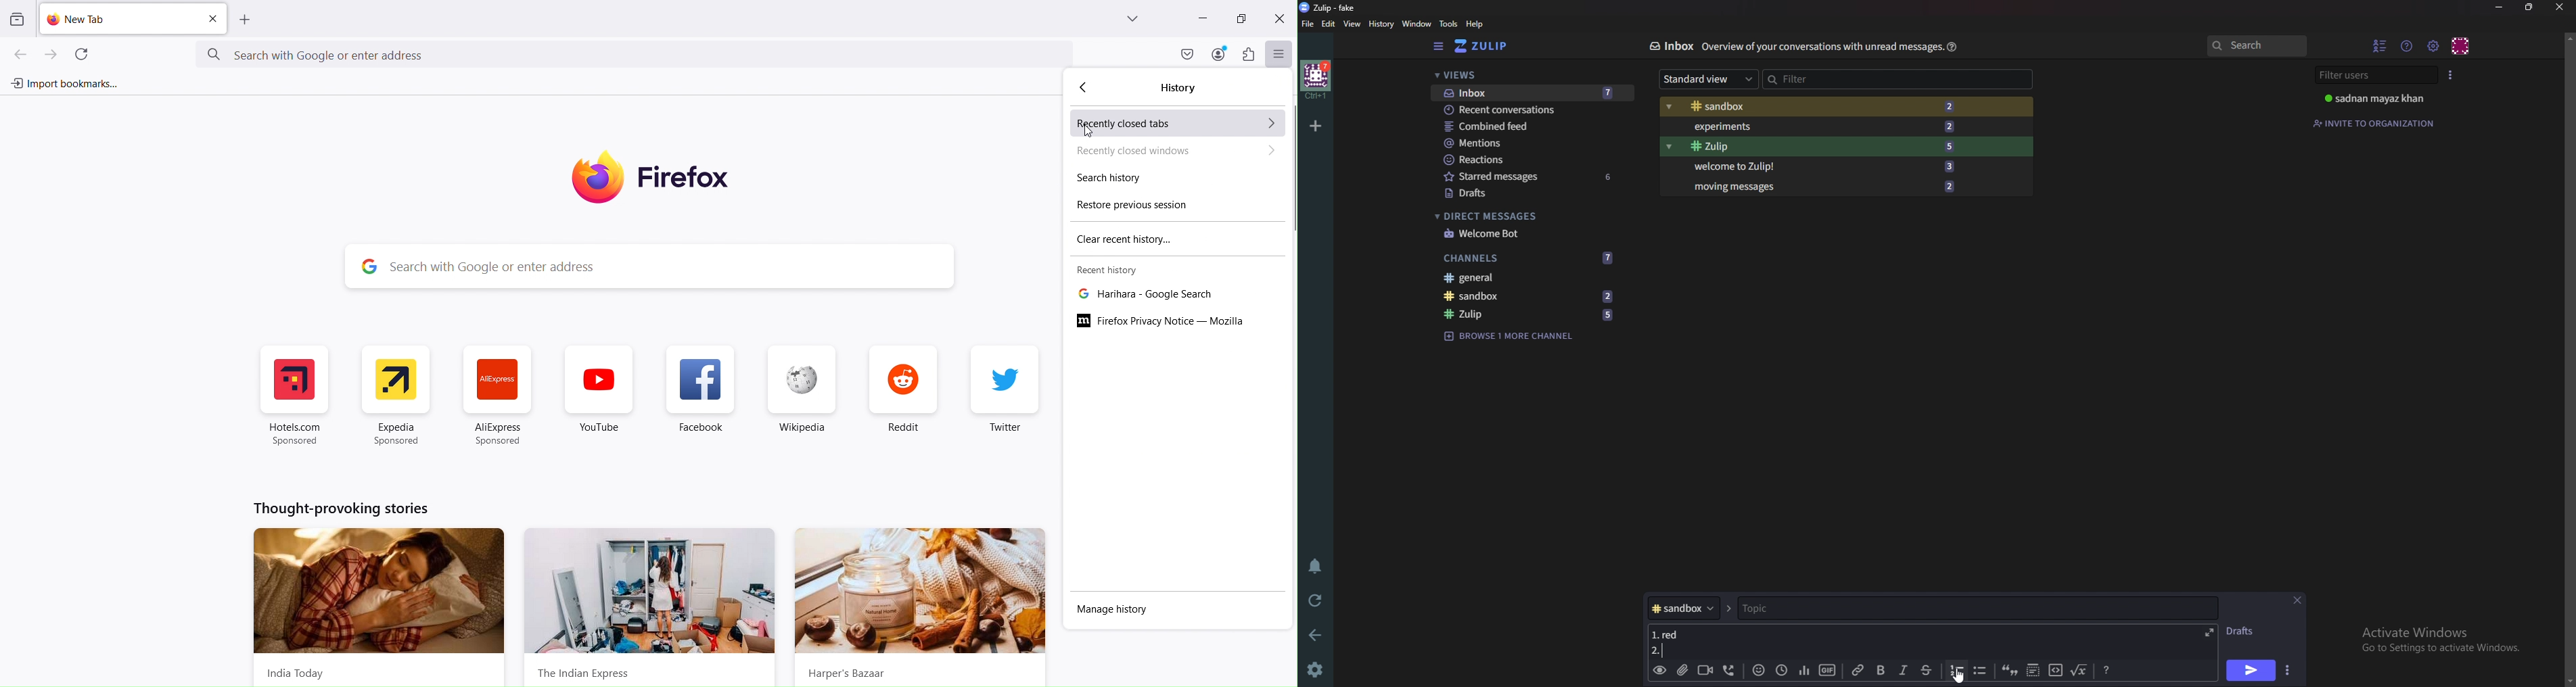 Image resolution: width=2576 pixels, height=700 pixels. What do you see at coordinates (1979, 671) in the screenshot?
I see `Bullet list` at bounding box center [1979, 671].